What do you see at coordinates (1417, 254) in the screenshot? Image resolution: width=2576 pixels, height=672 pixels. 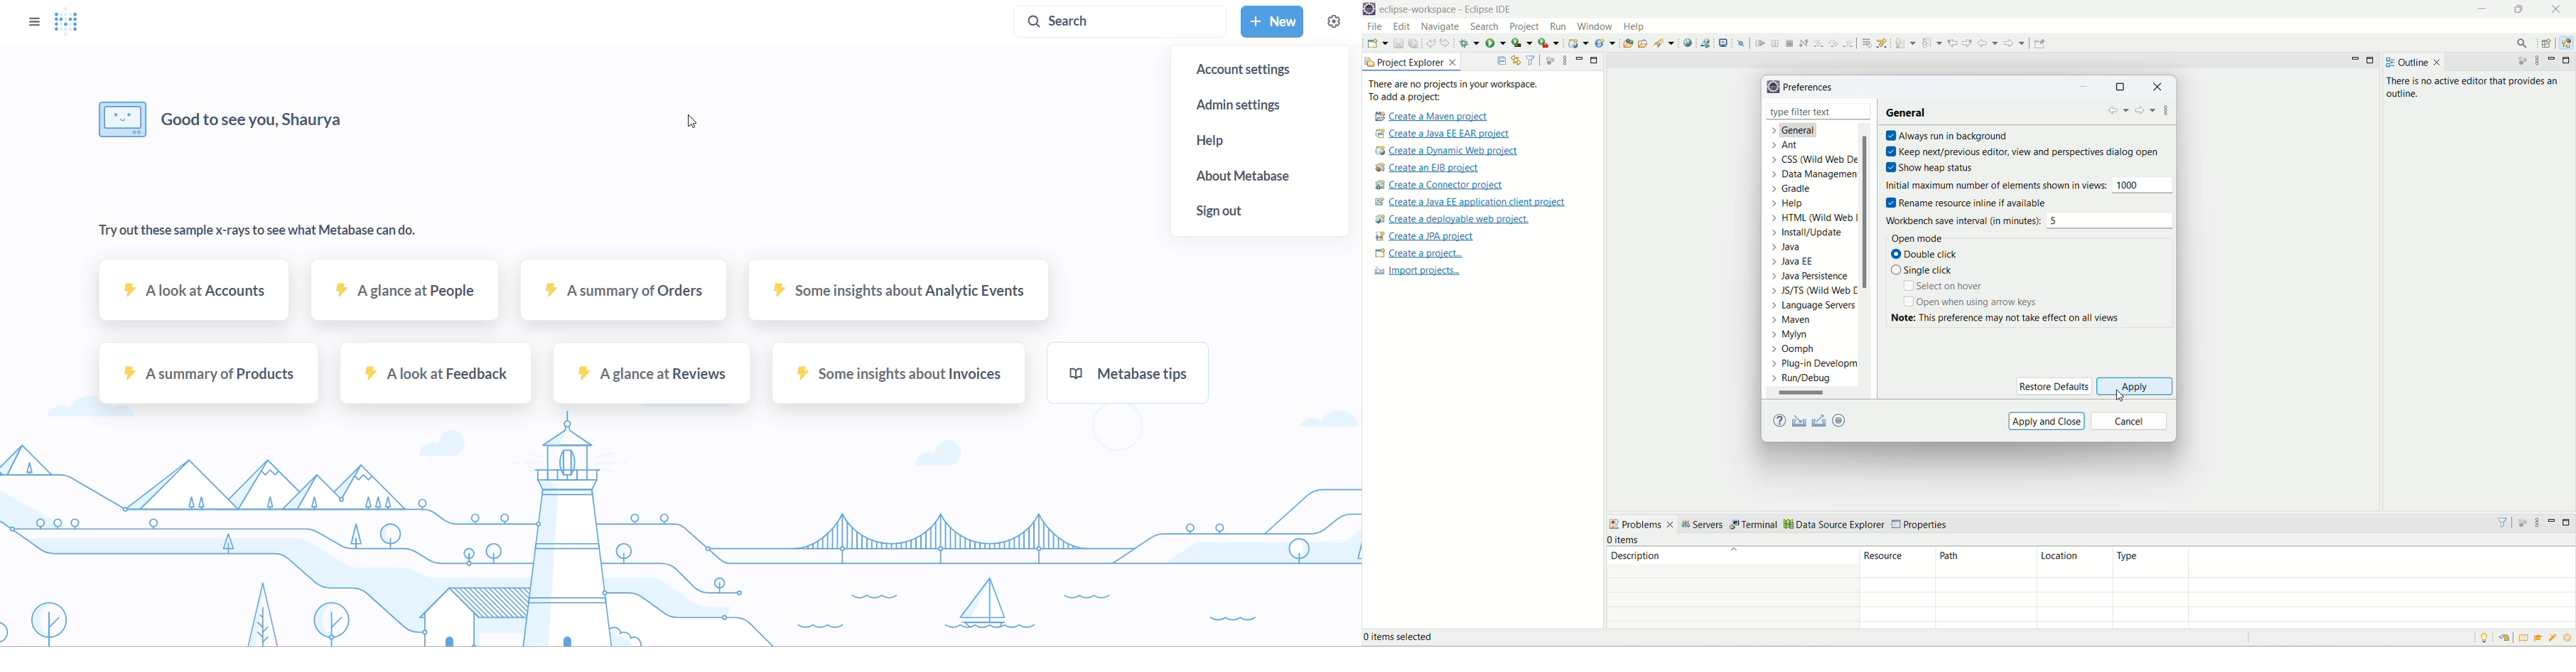 I see `create a project` at bounding box center [1417, 254].